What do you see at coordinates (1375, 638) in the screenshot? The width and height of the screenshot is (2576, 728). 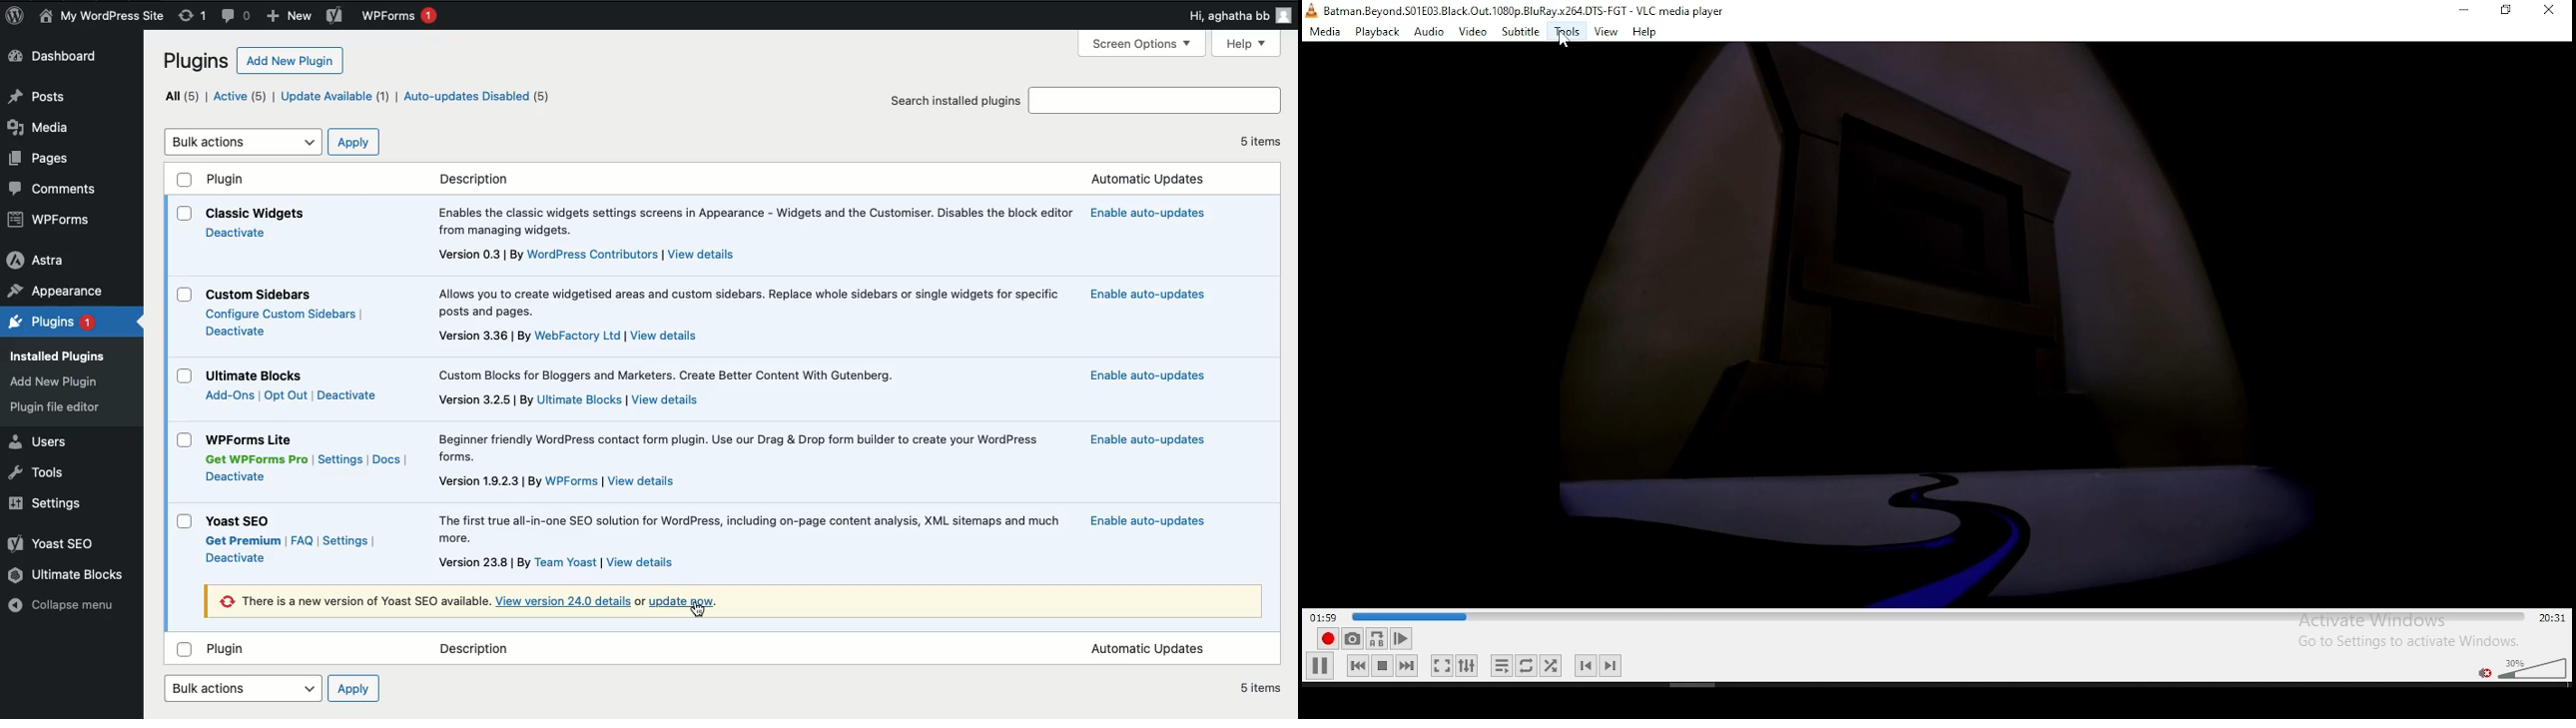 I see `repeat continously between point A and point B. Click to set point A` at bounding box center [1375, 638].